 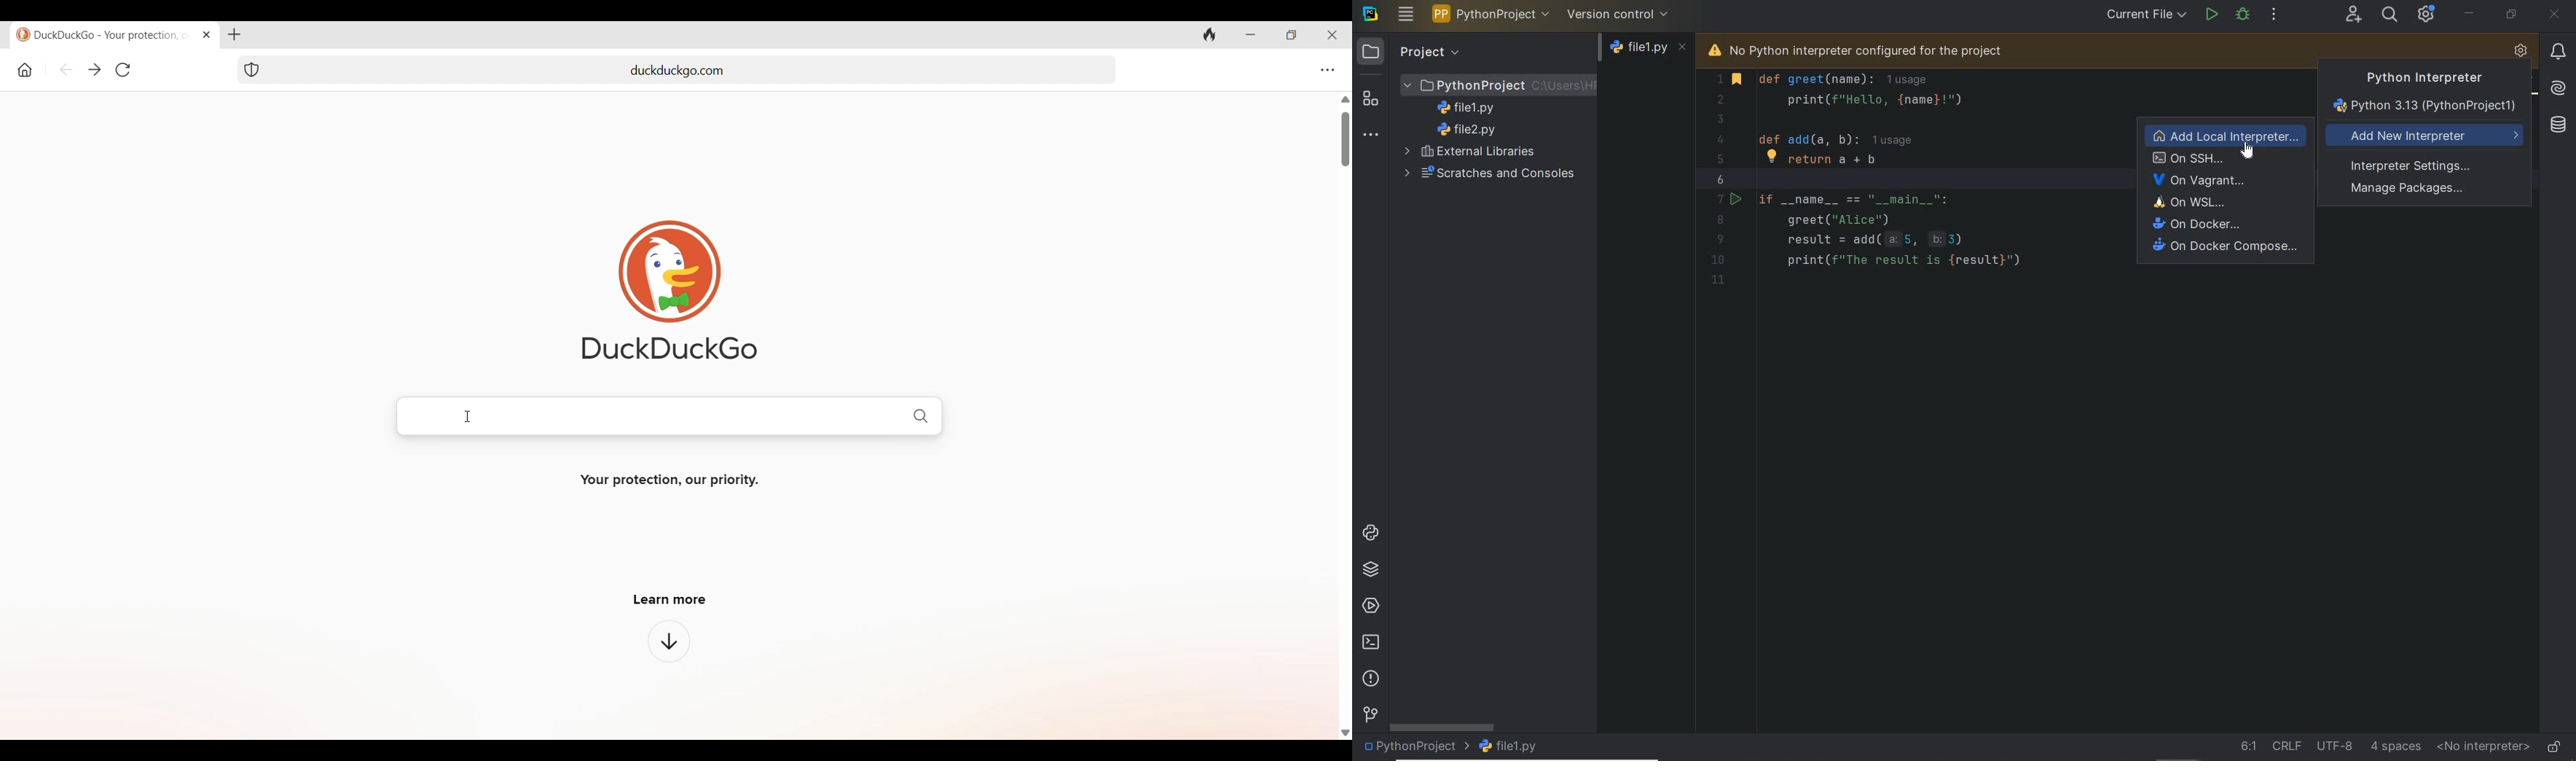 I want to click on version control, so click(x=1370, y=716).